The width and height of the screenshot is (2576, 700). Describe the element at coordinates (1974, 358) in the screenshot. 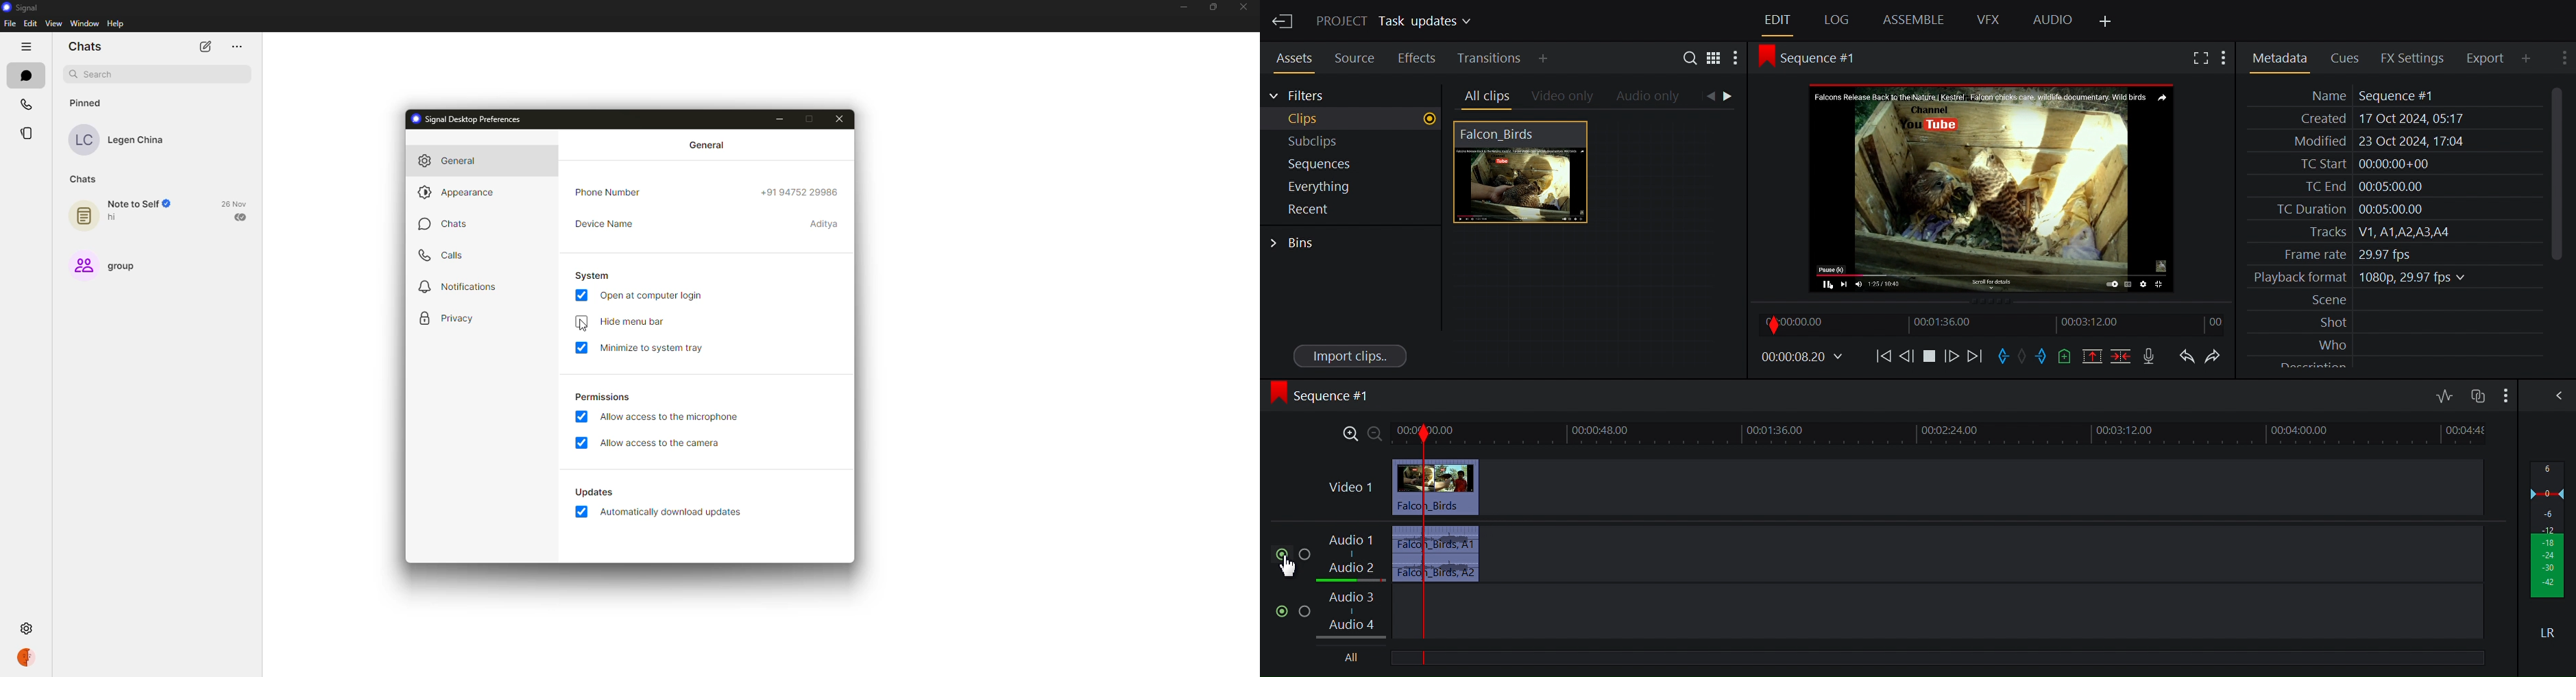

I see `Move Forward` at that location.